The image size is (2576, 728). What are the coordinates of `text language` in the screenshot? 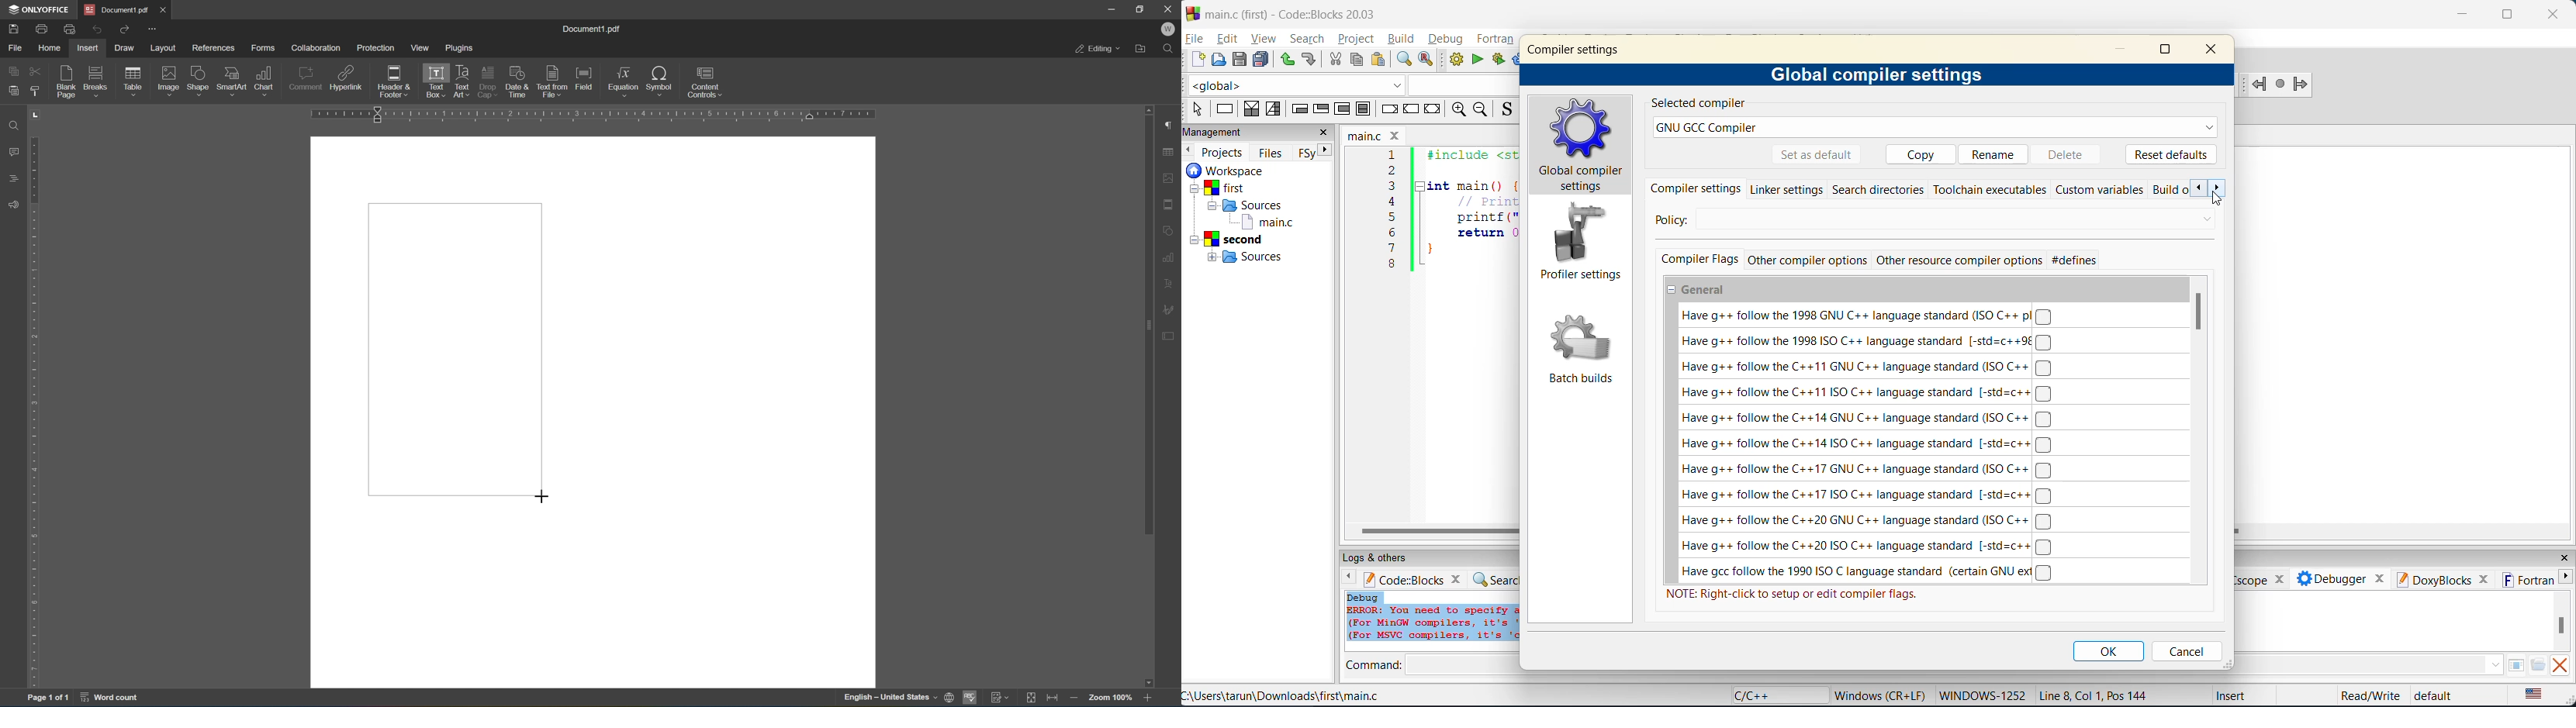 It's located at (2535, 695).